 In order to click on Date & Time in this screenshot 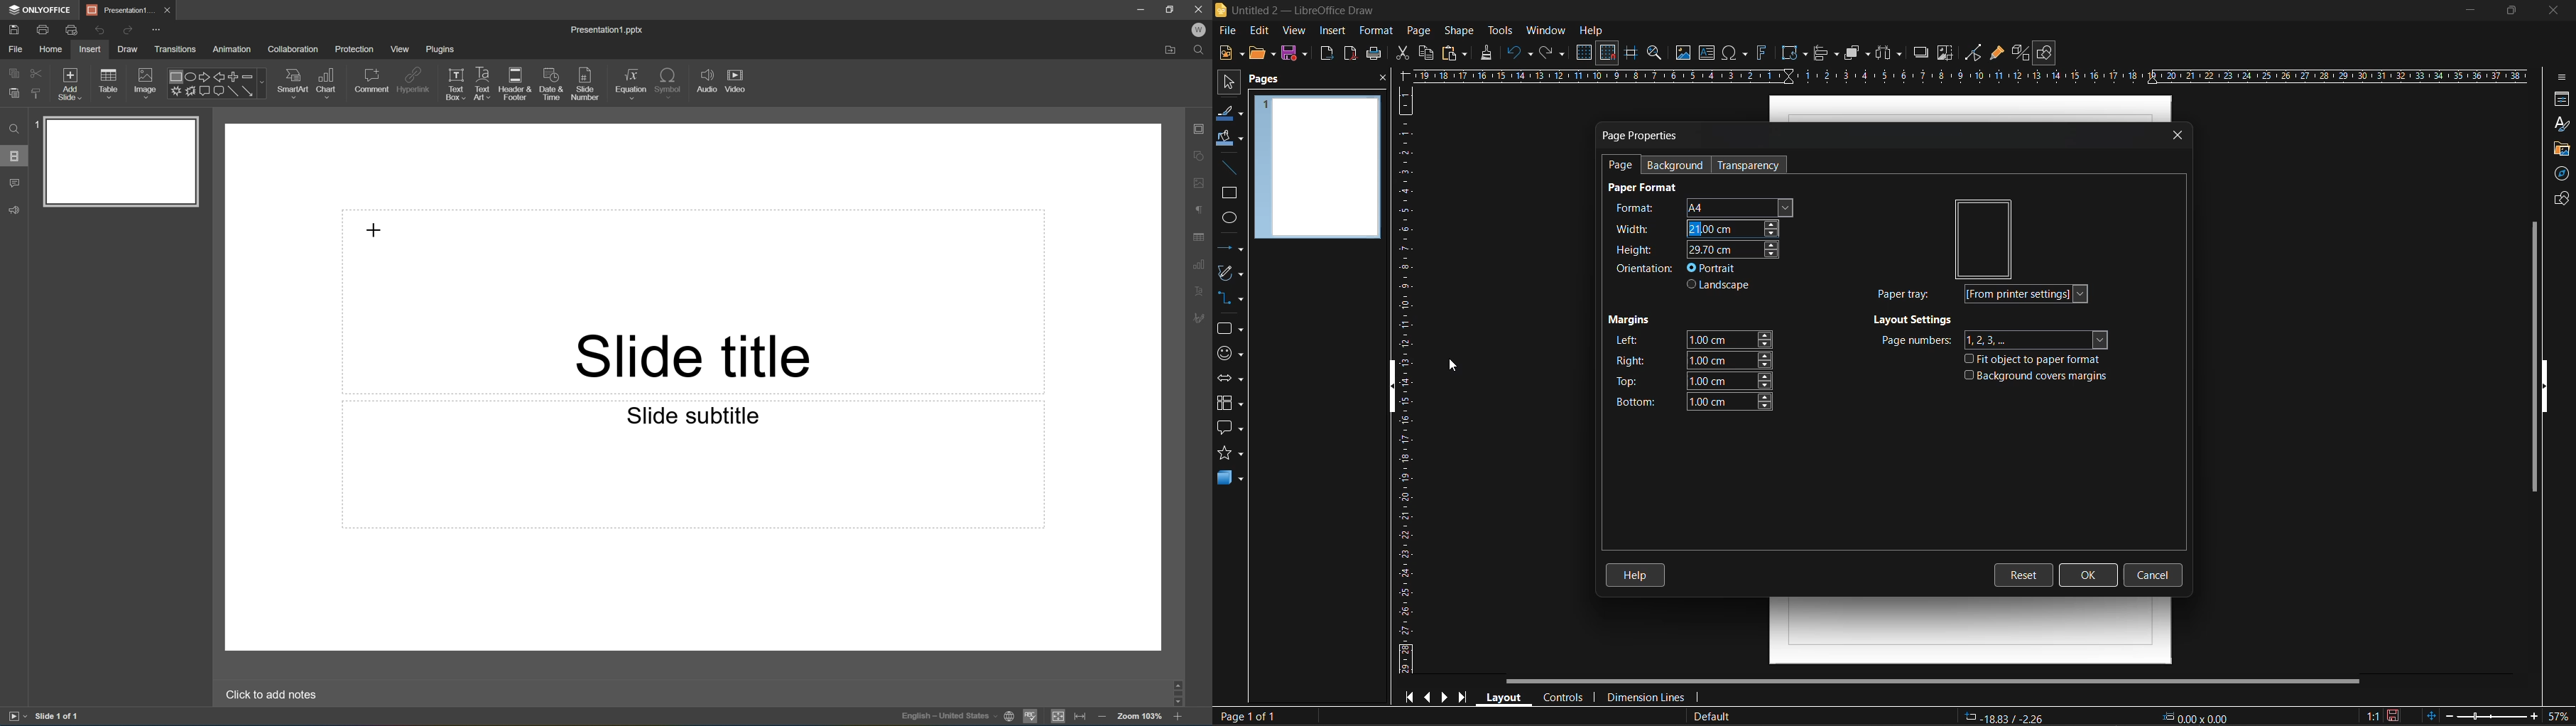, I will do `click(551, 83)`.